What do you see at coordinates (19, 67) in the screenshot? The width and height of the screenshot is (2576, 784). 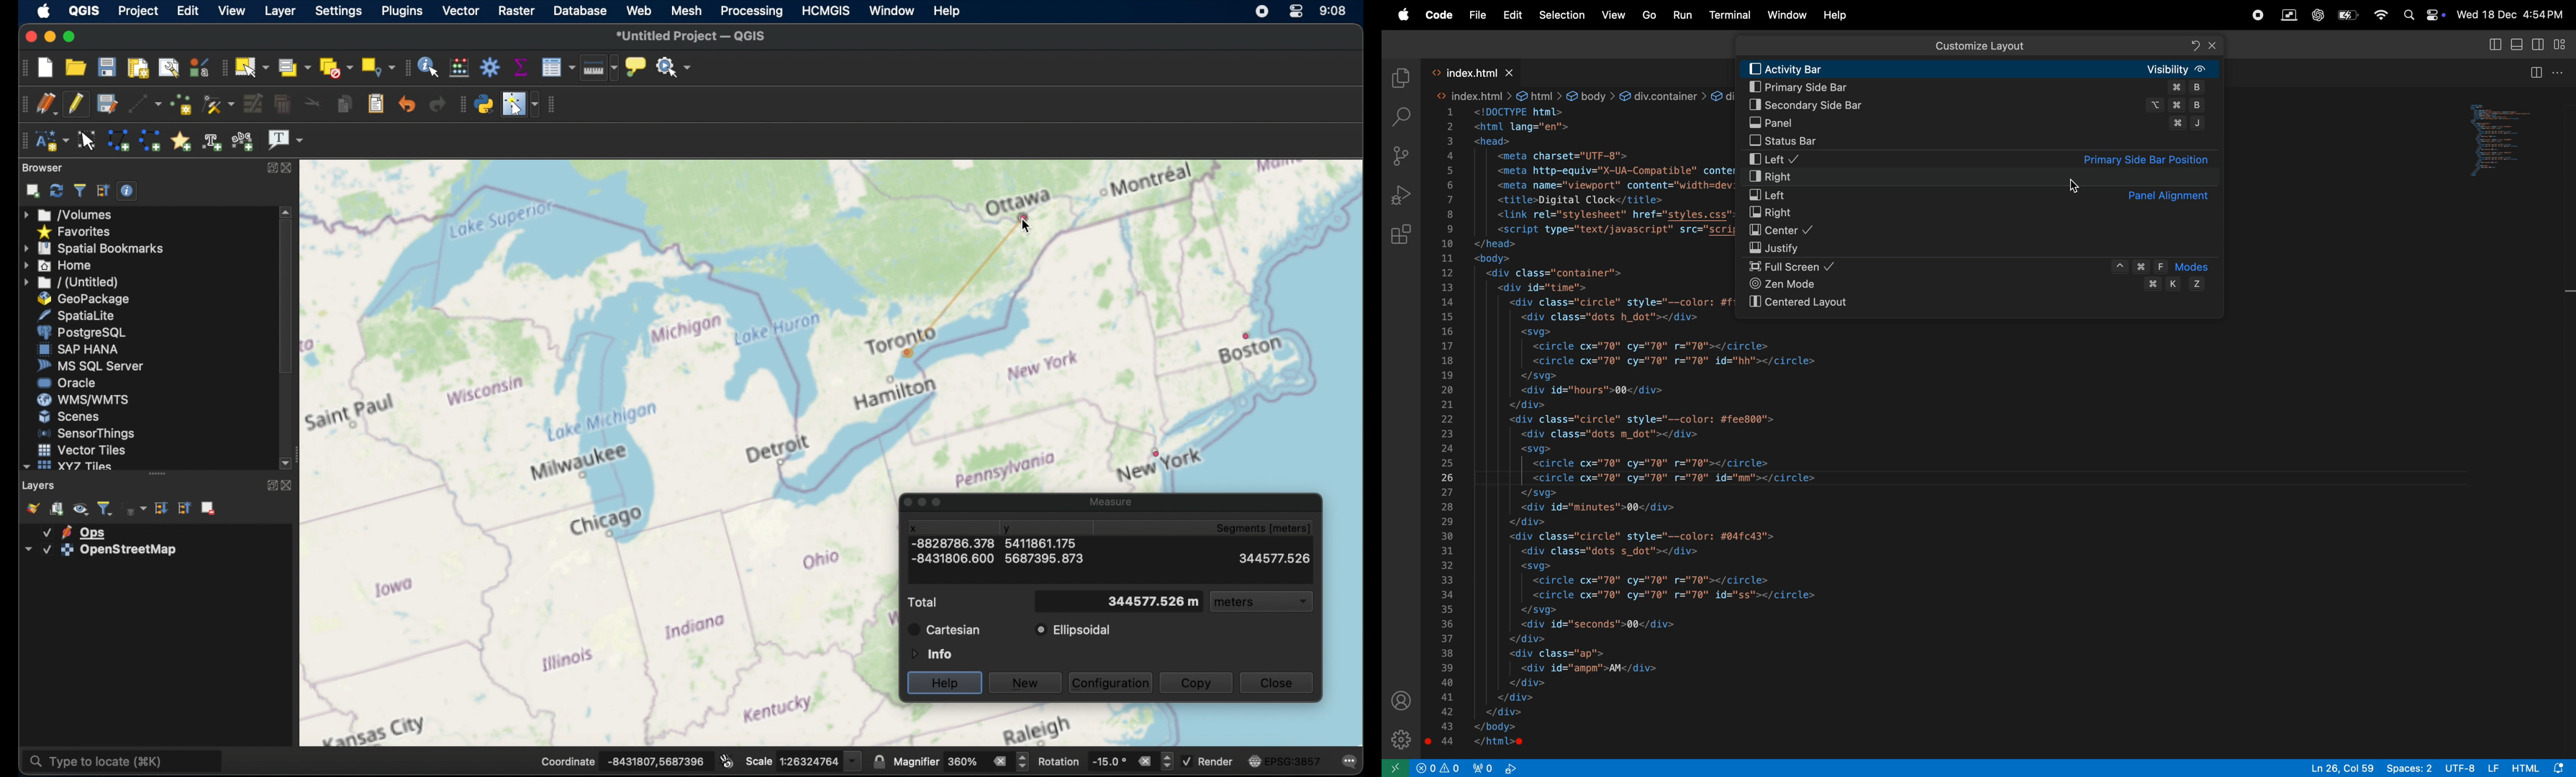 I see `project toolbar` at bounding box center [19, 67].